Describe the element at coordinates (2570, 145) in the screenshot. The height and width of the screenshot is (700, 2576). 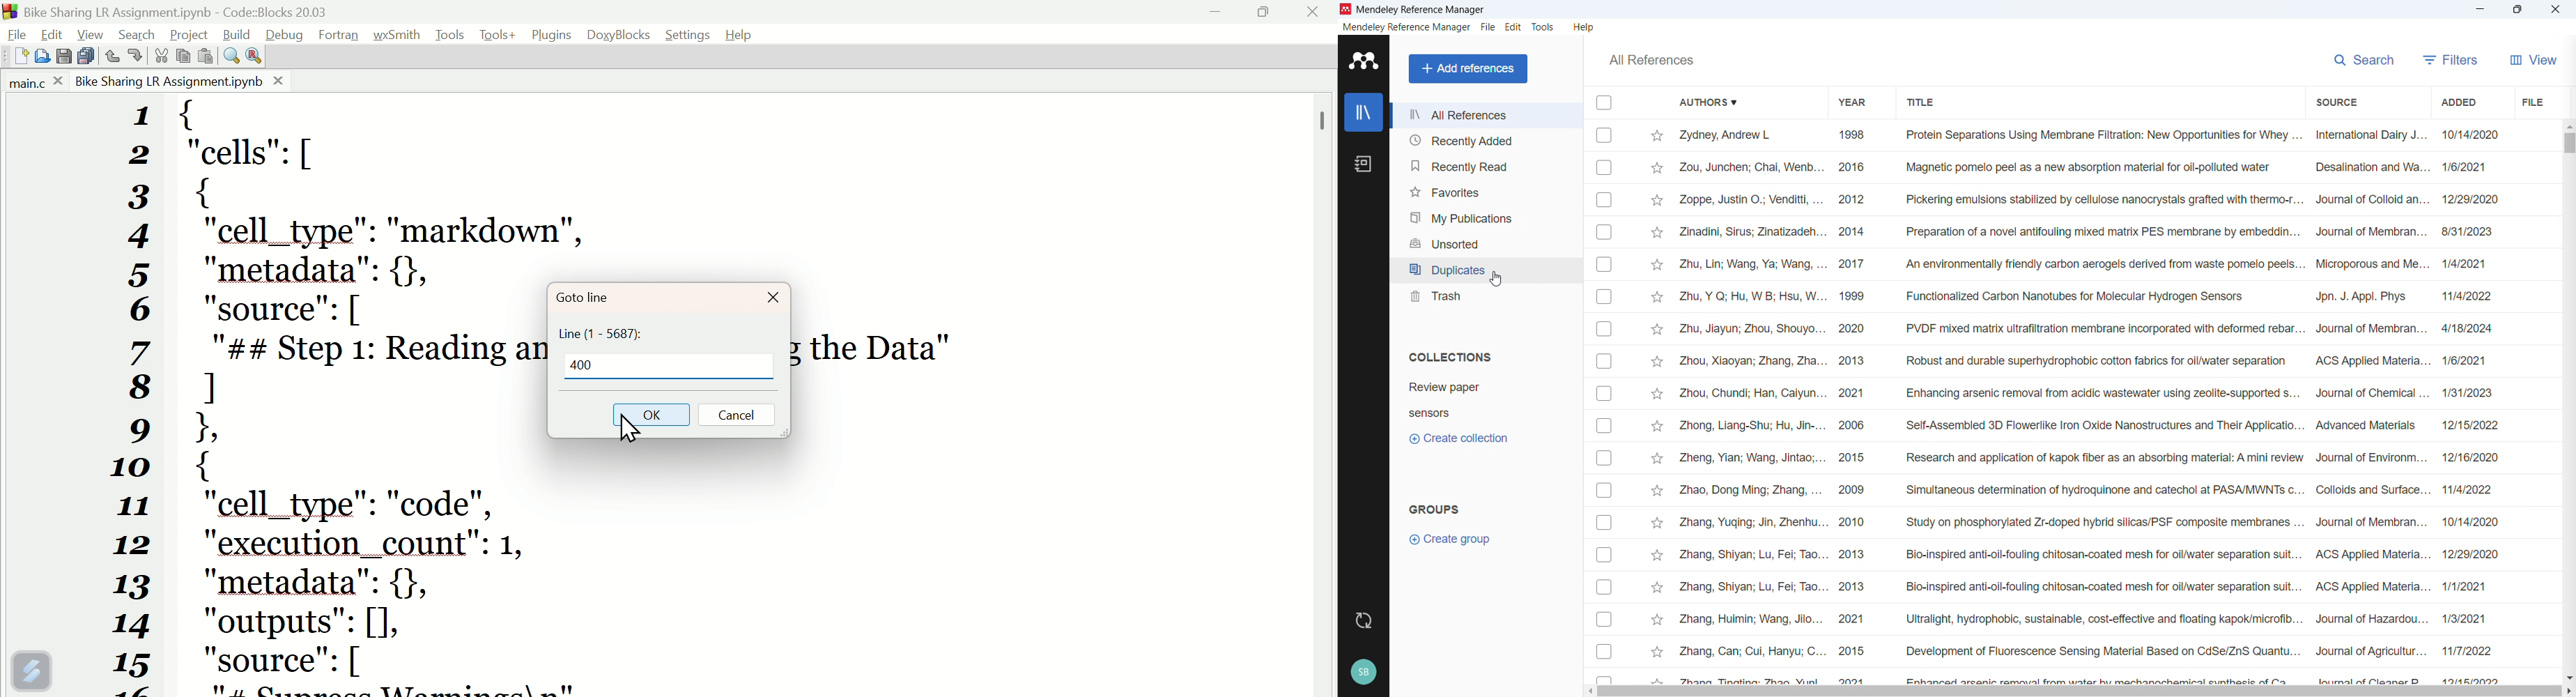
I see `Vertical scroll bar ` at that location.